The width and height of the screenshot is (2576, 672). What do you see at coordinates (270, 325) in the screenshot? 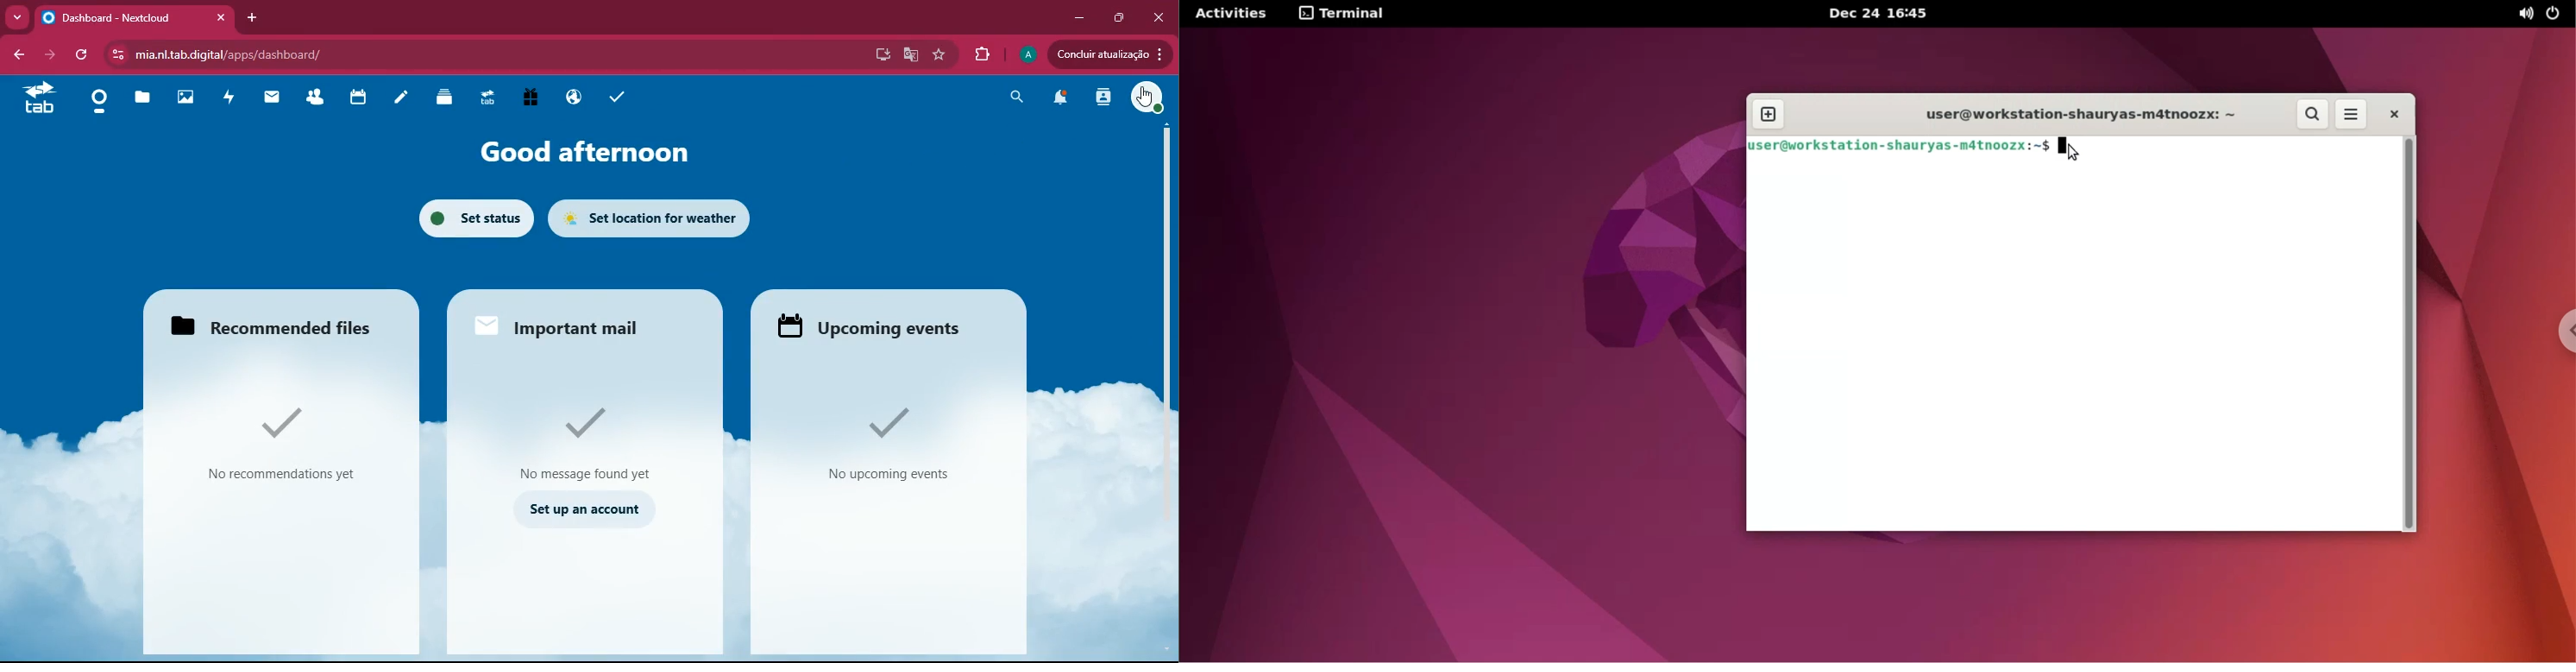
I see `Recommended files` at bounding box center [270, 325].